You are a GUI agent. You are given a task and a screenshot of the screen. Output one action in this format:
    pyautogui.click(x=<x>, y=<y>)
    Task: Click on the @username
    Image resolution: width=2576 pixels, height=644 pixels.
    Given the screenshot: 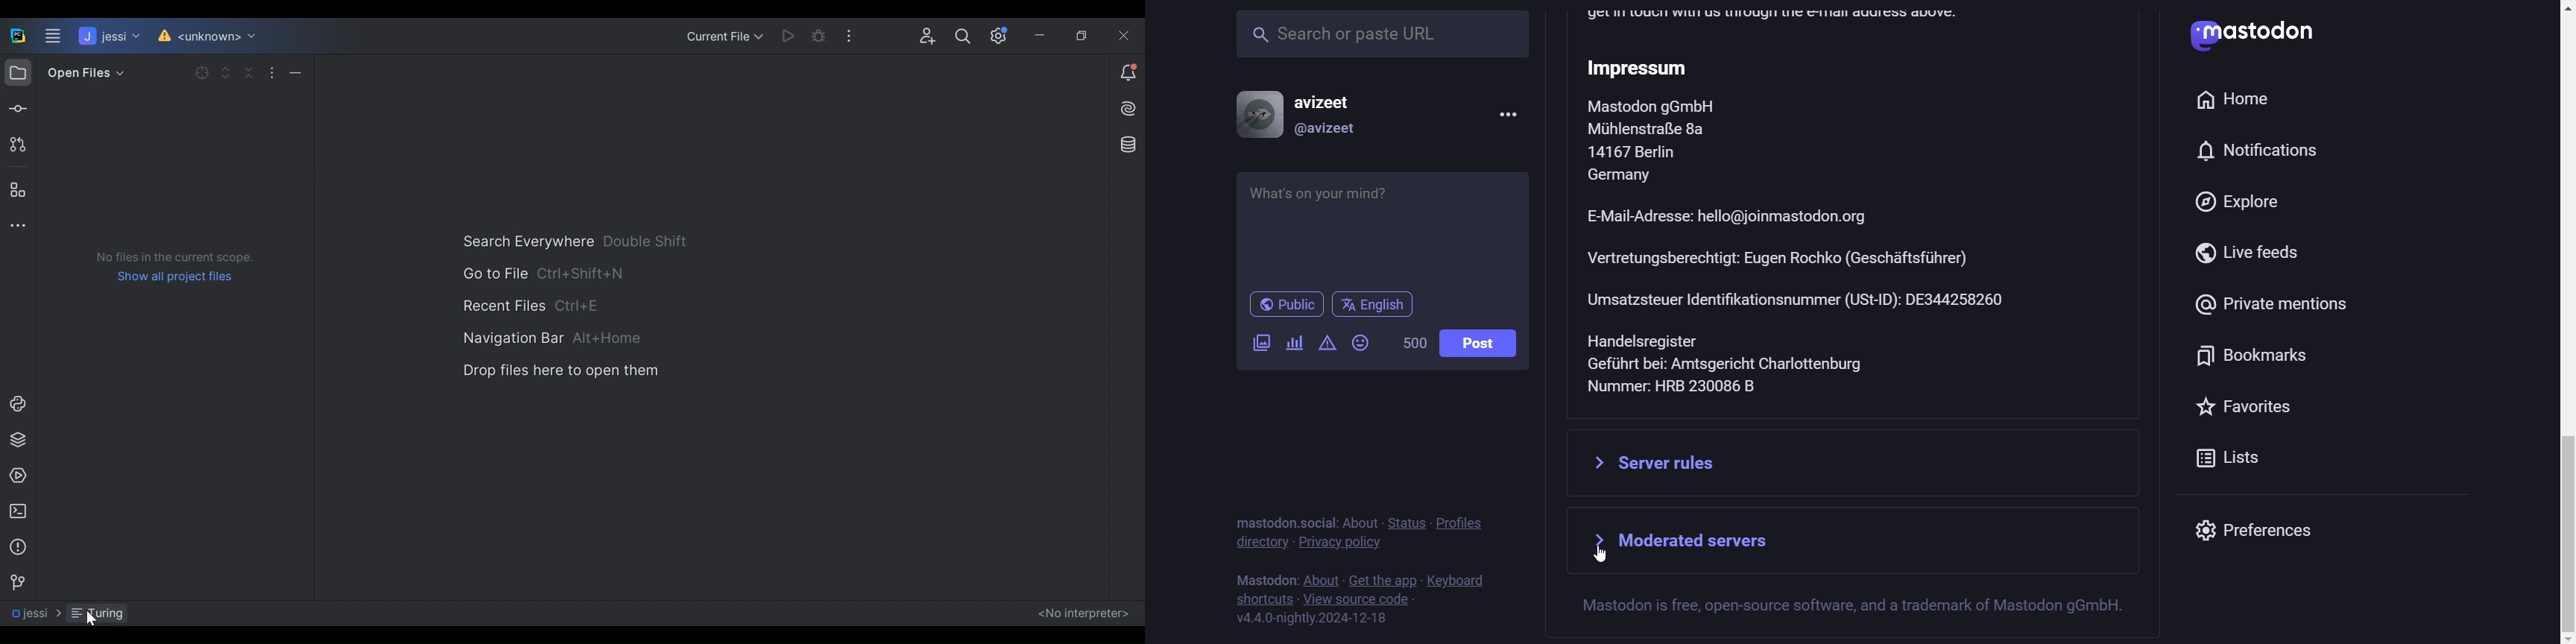 What is the action you would take?
    pyautogui.click(x=1327, y=132)
    